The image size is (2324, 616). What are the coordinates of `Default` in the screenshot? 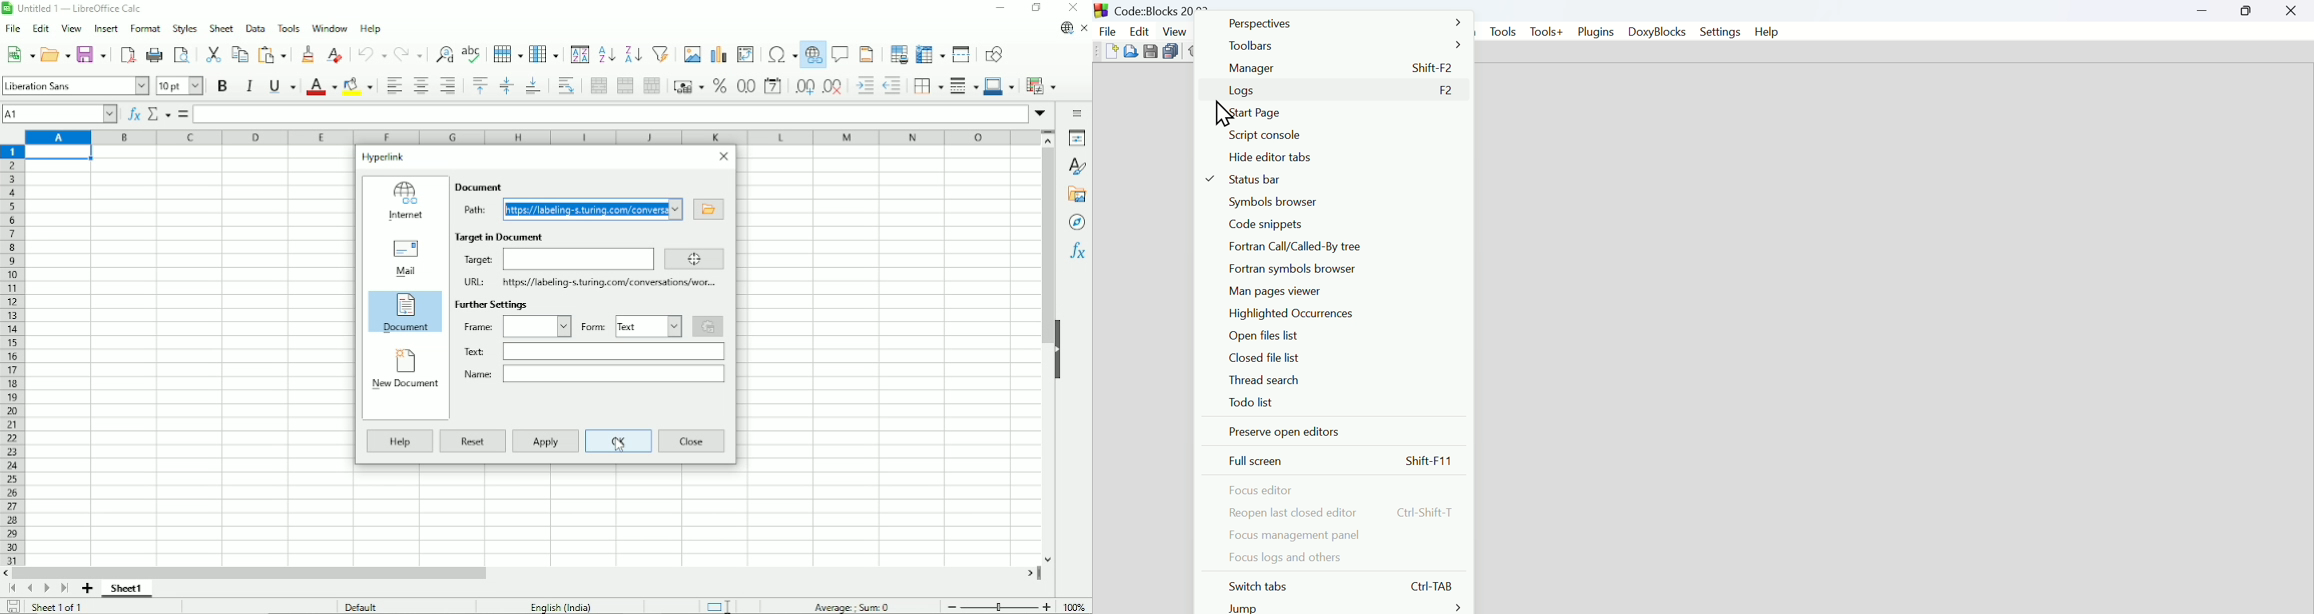 It's located at (364, 606).